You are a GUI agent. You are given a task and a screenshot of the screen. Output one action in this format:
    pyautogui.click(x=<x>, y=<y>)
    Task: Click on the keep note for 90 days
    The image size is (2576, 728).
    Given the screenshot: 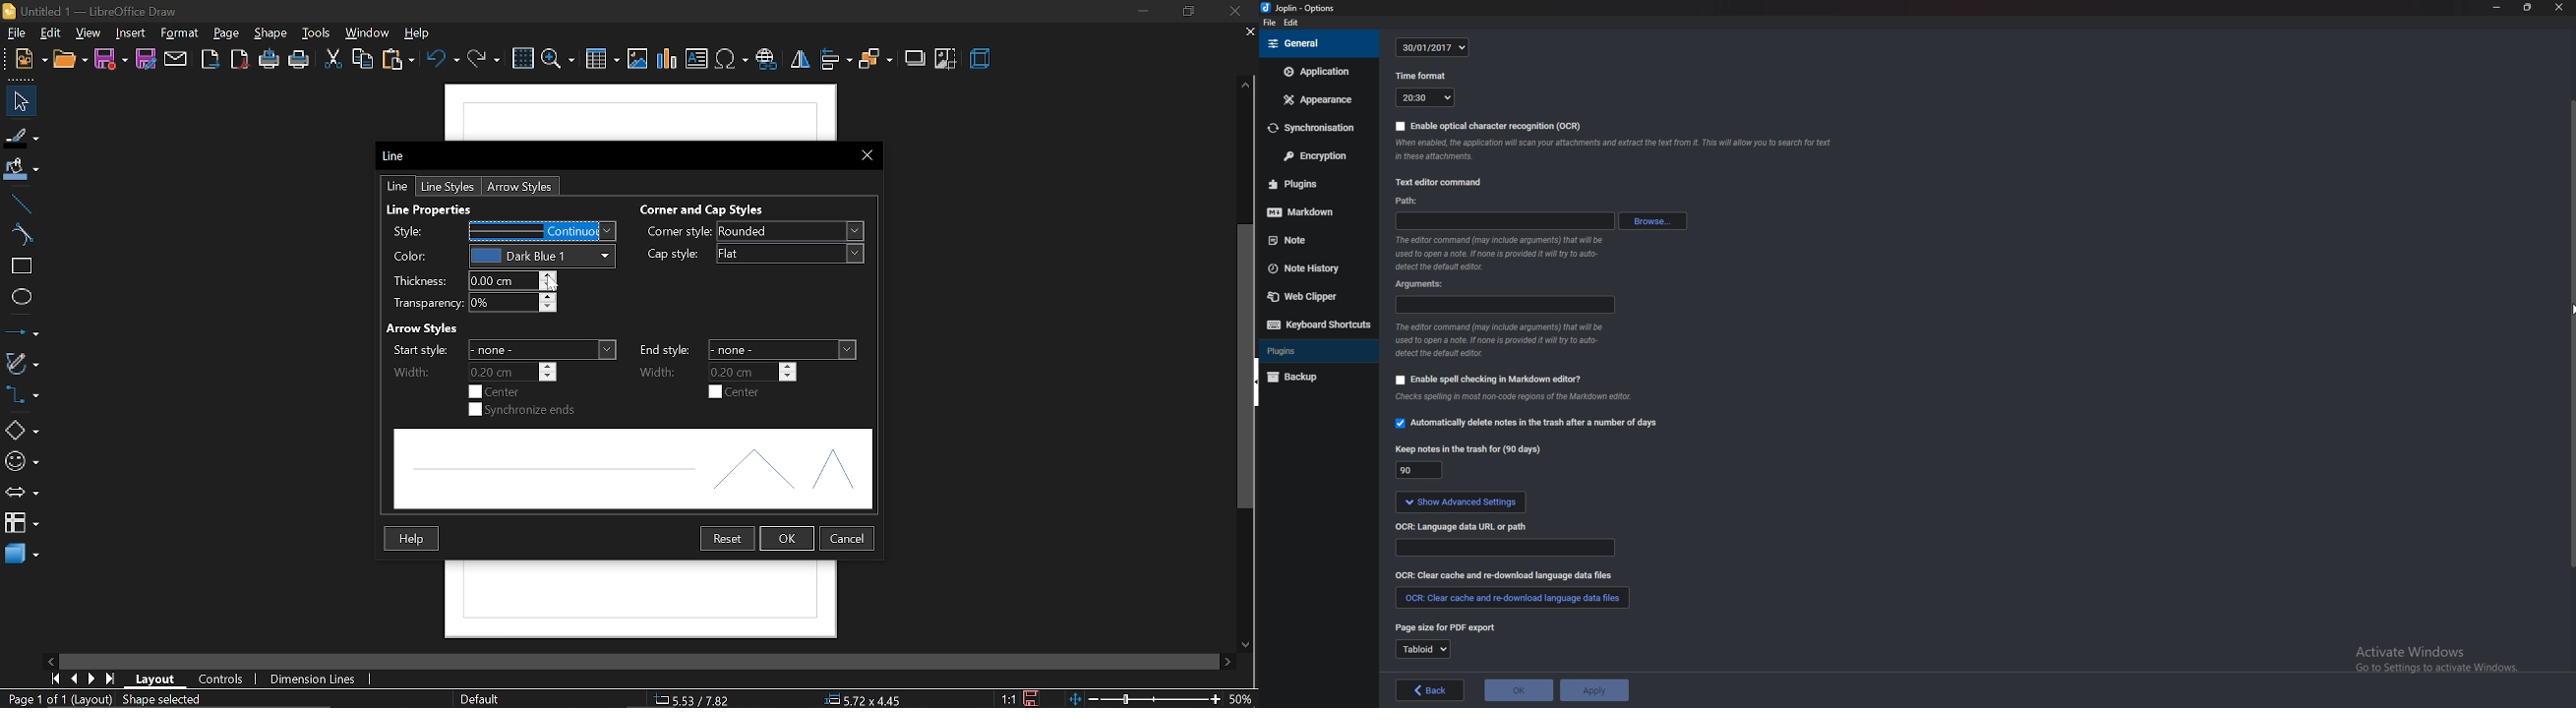 What is the action you would take?
    pyautogui.click(x=1470, y=448)
    